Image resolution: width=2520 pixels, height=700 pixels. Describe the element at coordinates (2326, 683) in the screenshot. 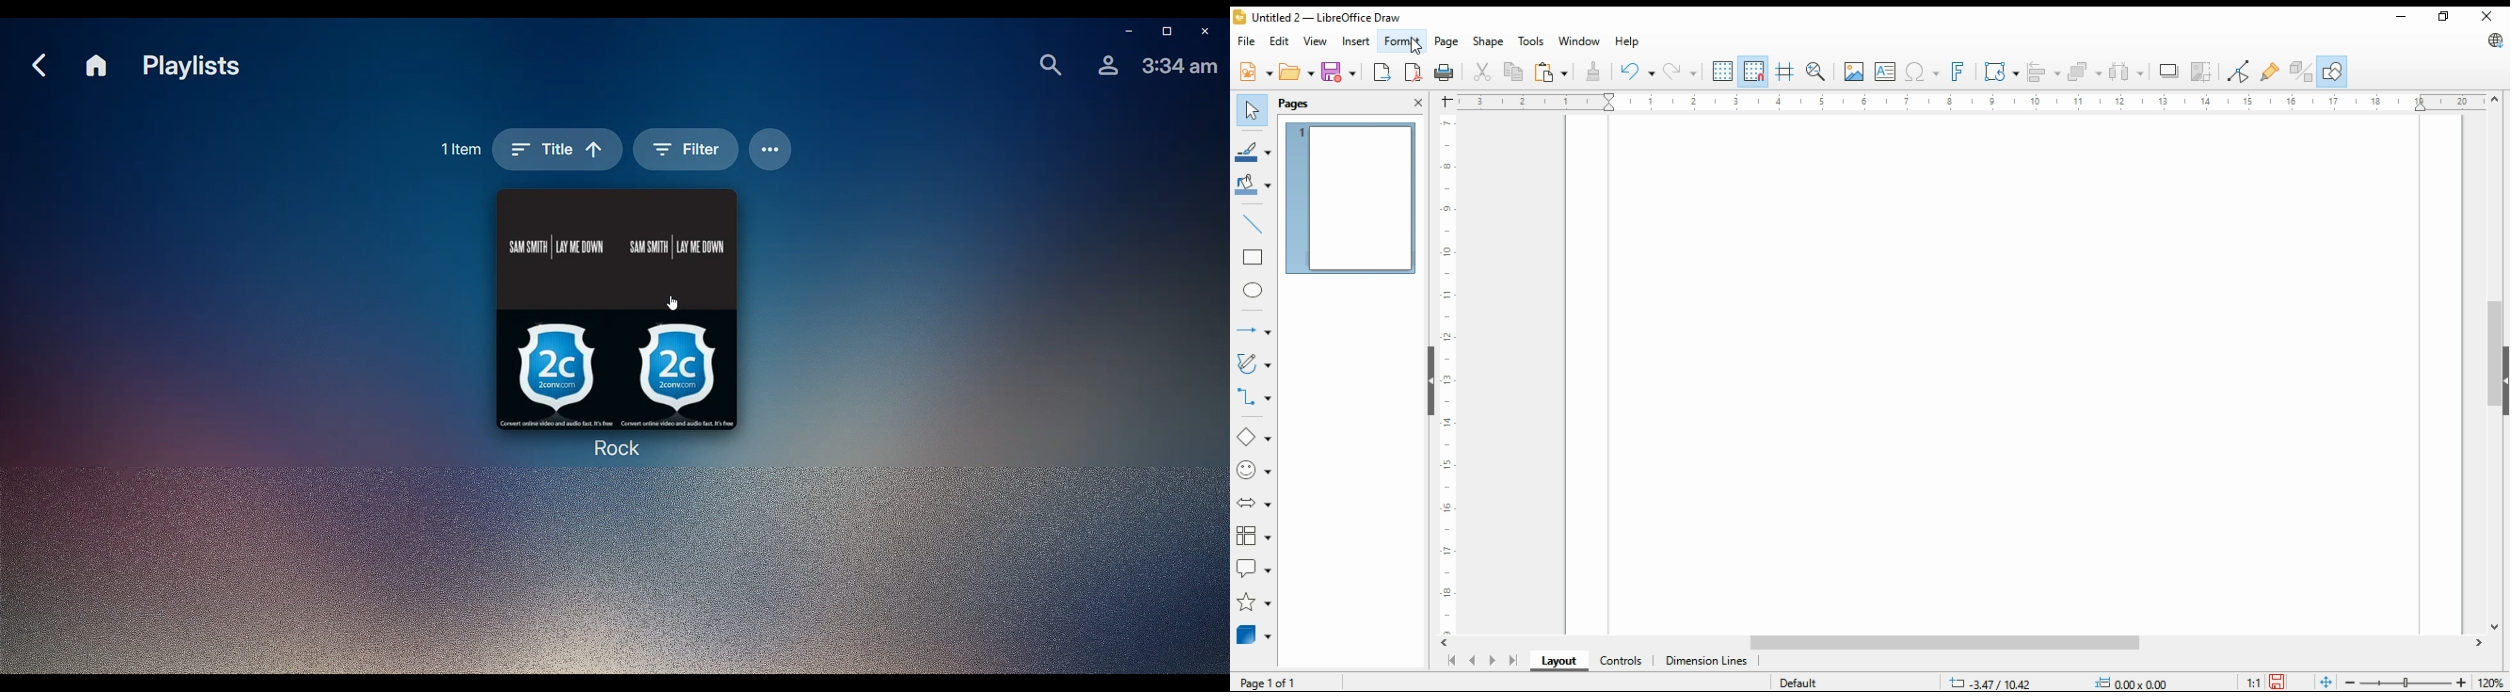

I see `fit page to window` at that location.